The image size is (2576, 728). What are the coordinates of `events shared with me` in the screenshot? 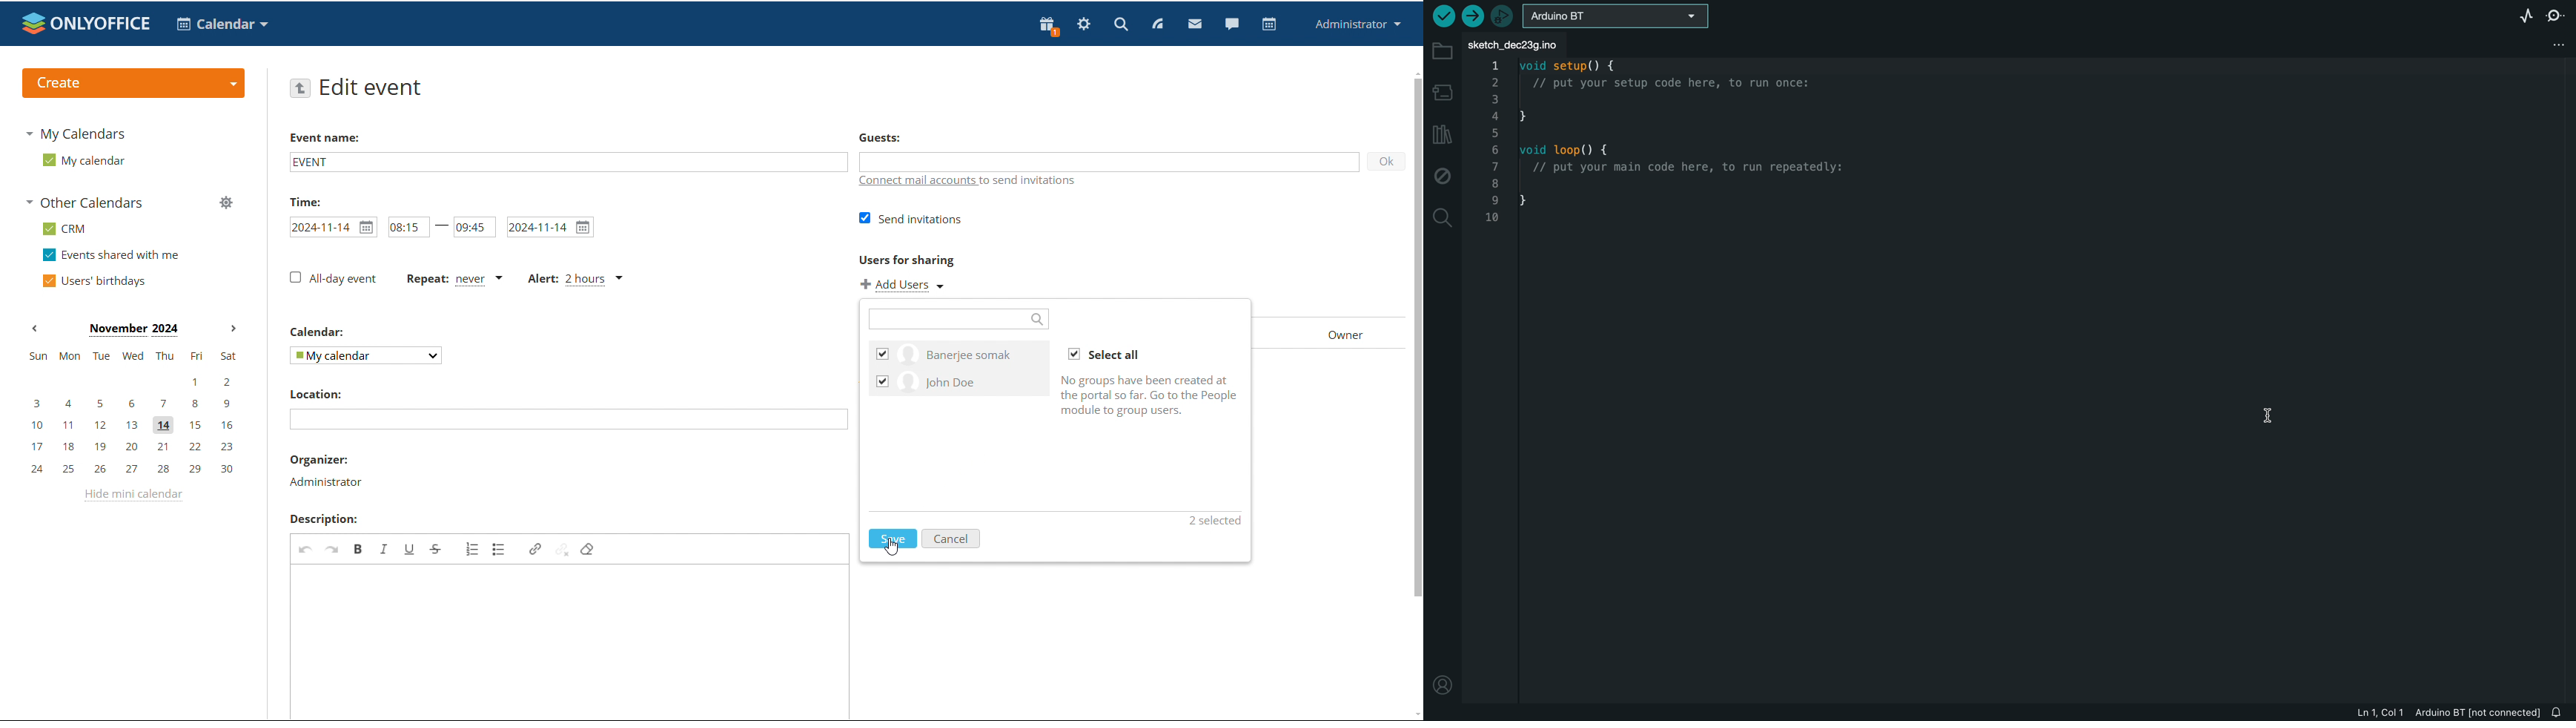 It's located at (111, 255).